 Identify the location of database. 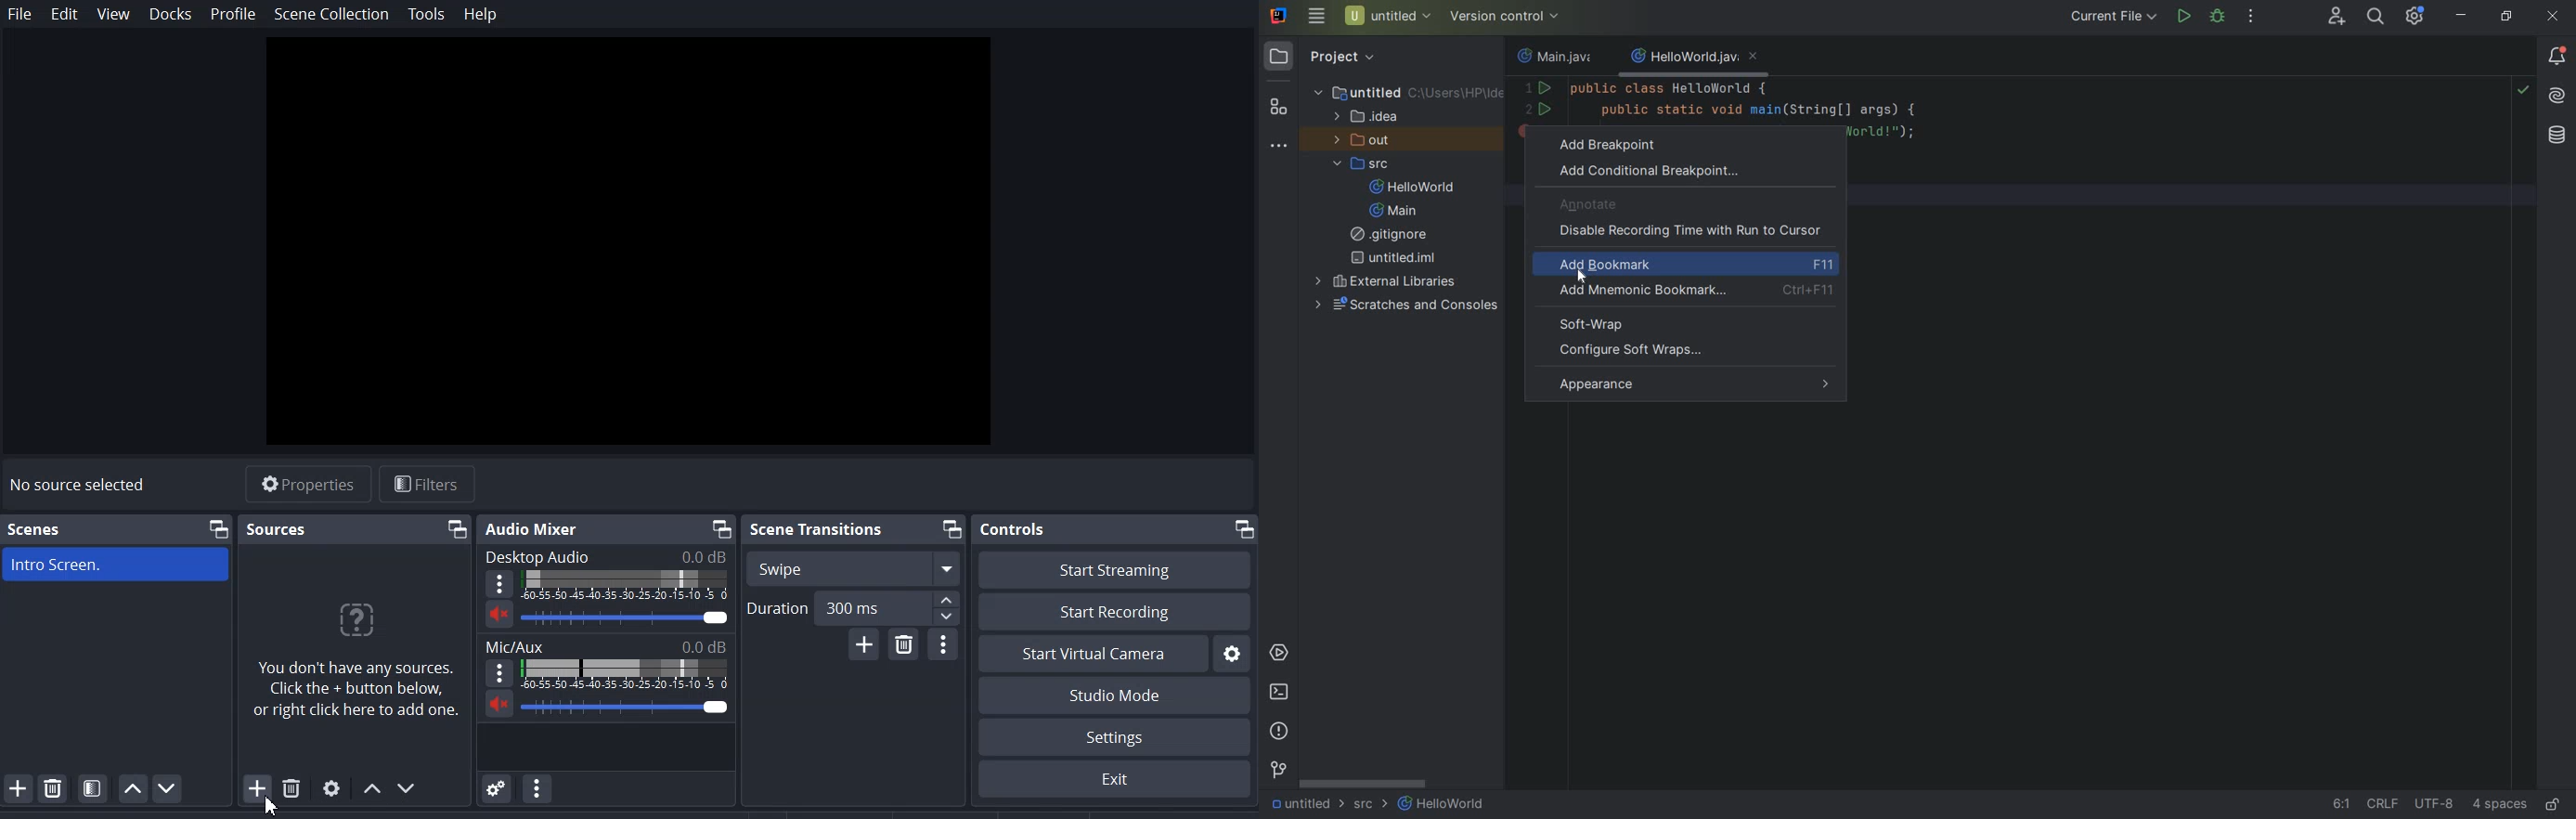
(2554, 134).